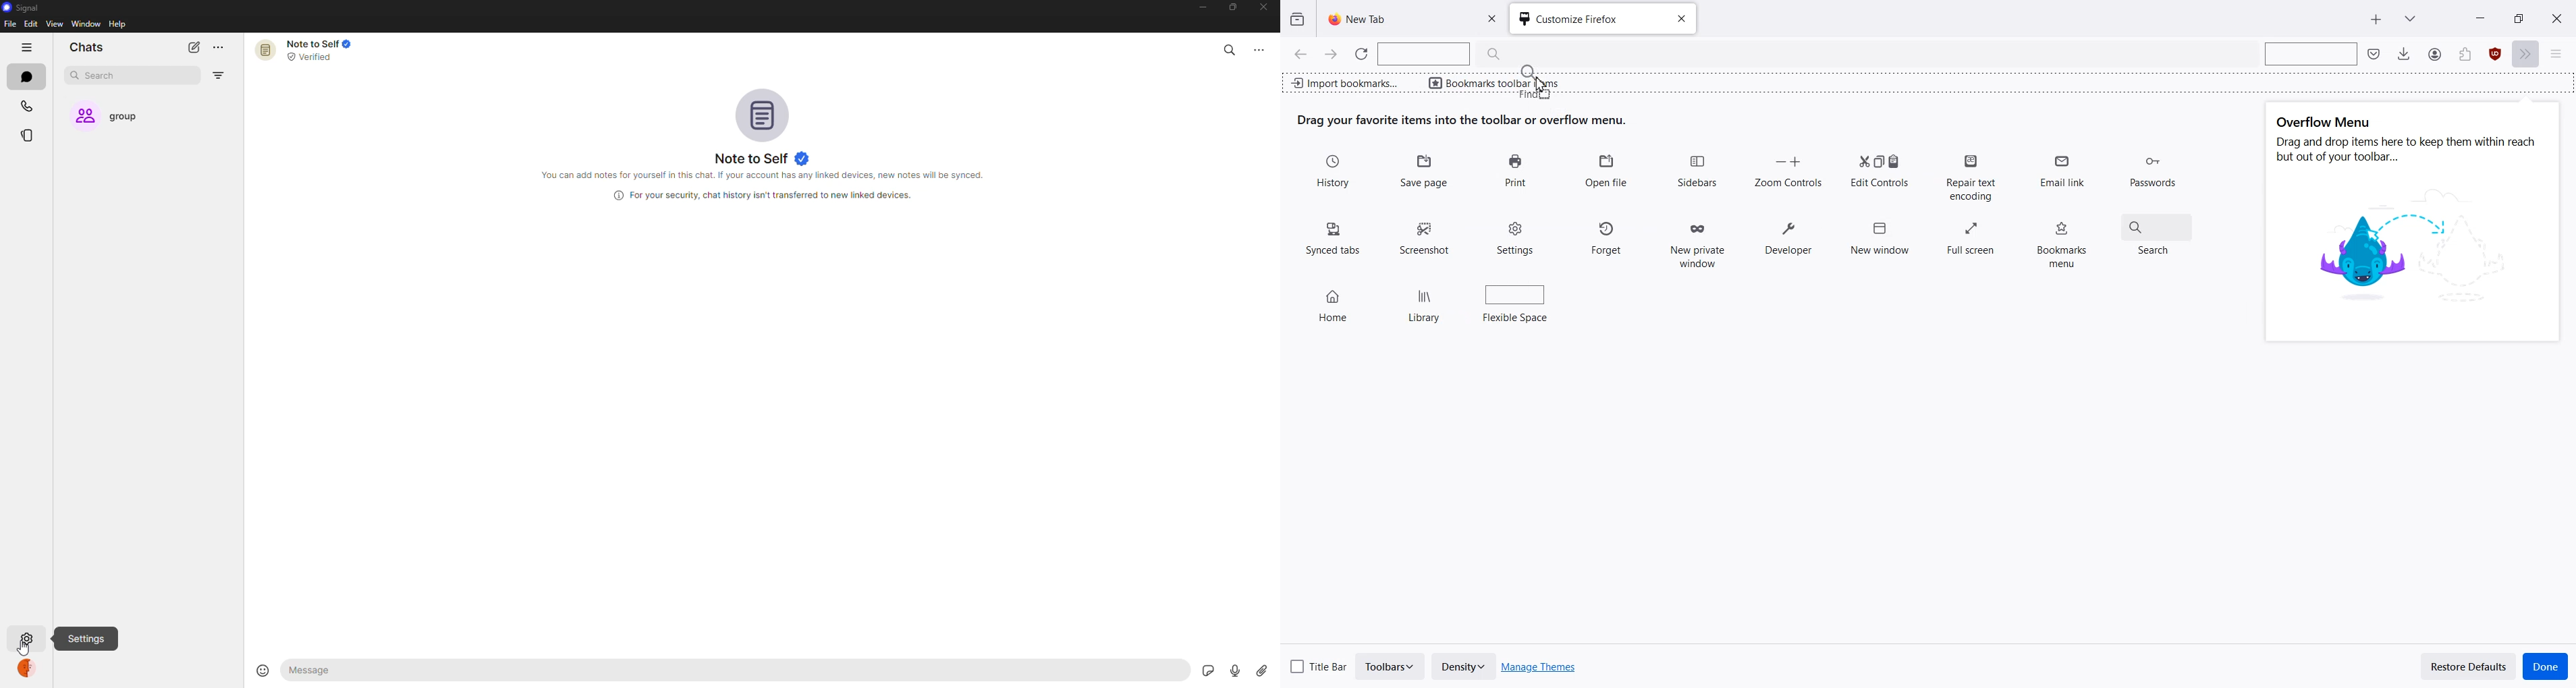 This screenshot has width=2576, height=700. What do you see at coordinates (1261, 670) in the screenshot?
I see `attach` at bounding box center [1261, 670].